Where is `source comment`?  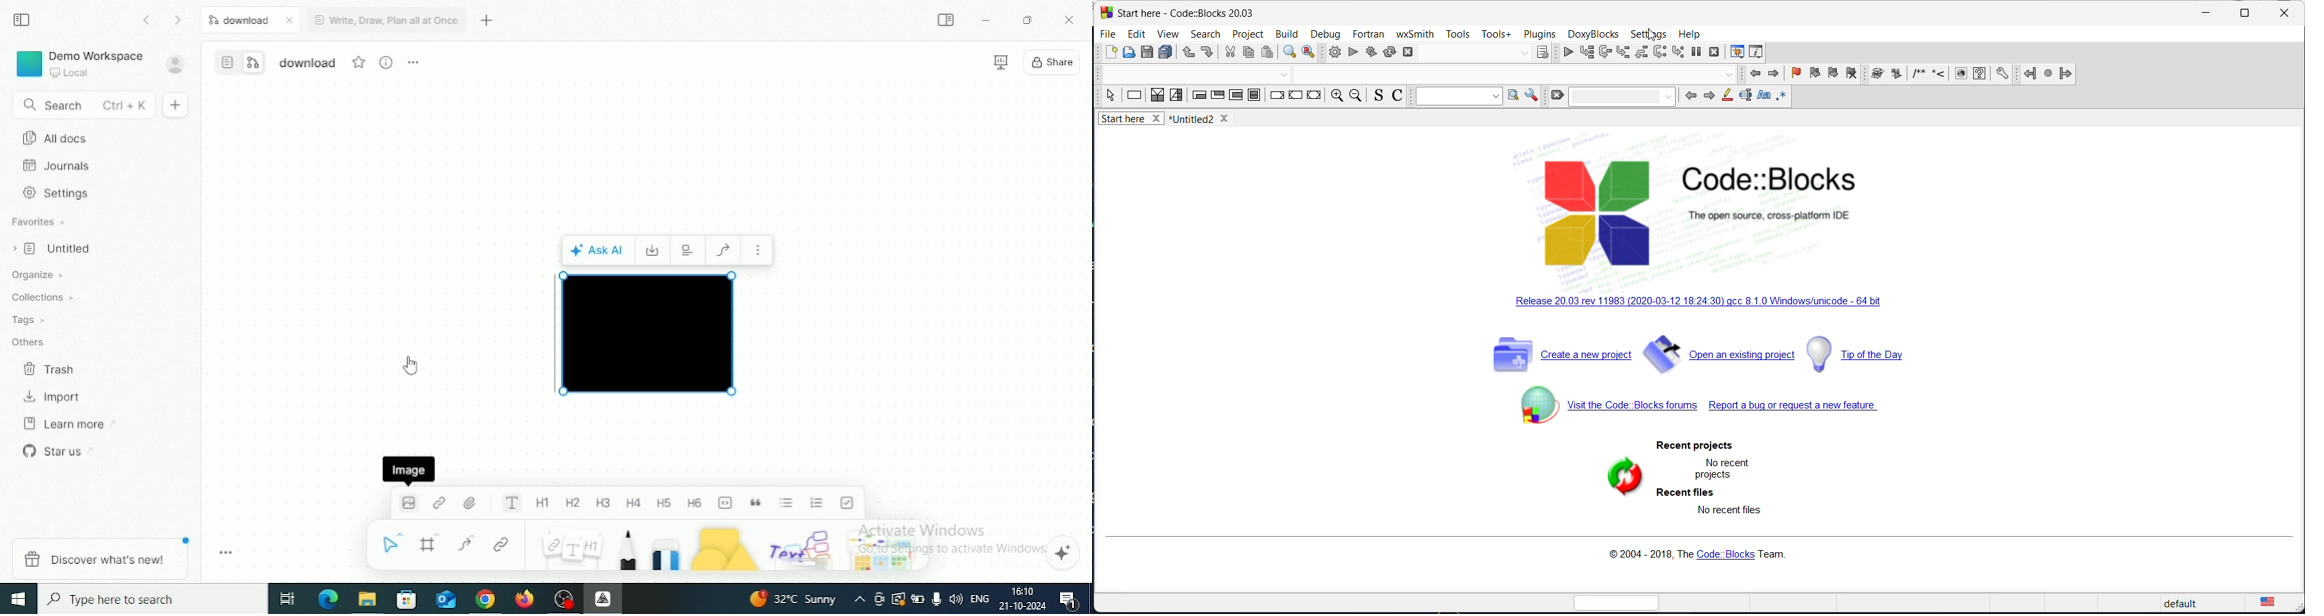 source comment is located at coordinates (1376, 96).